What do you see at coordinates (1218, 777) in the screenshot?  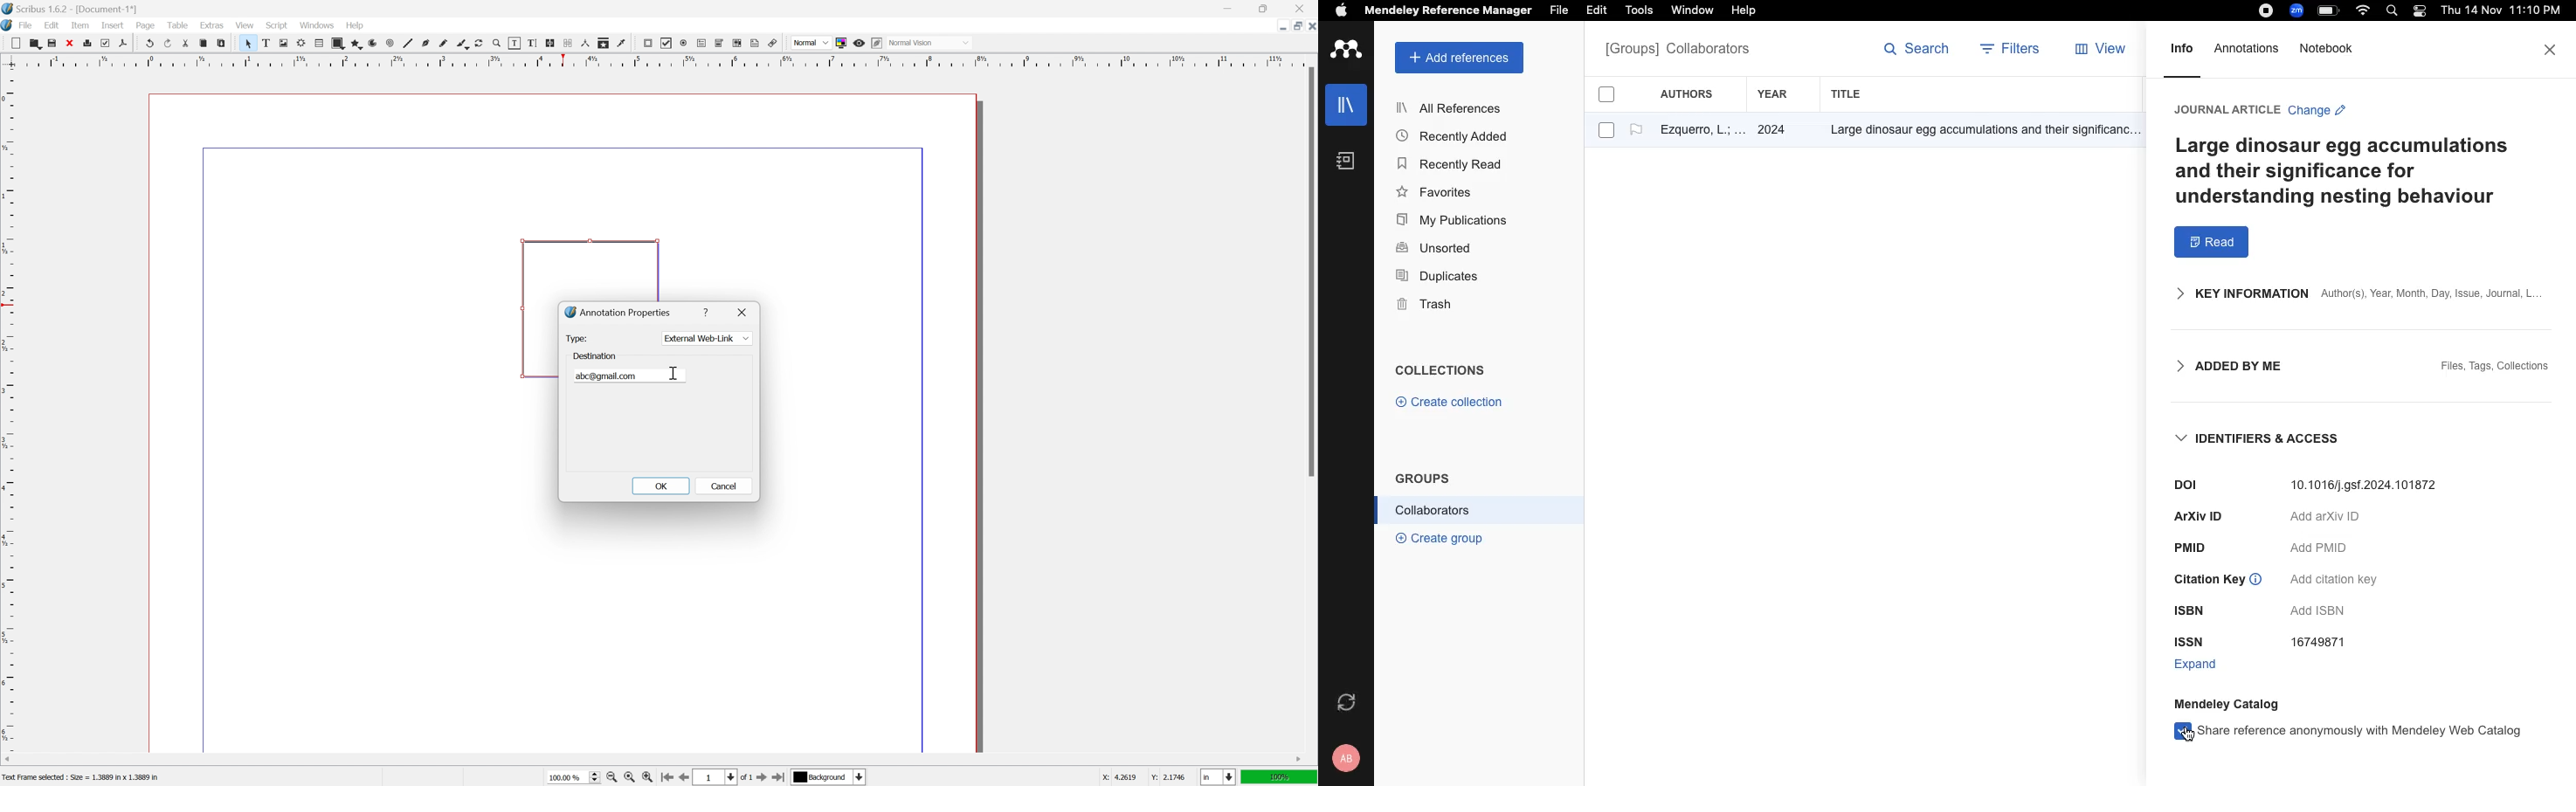 I see `select current unit` at bounding box center [1218, 777].